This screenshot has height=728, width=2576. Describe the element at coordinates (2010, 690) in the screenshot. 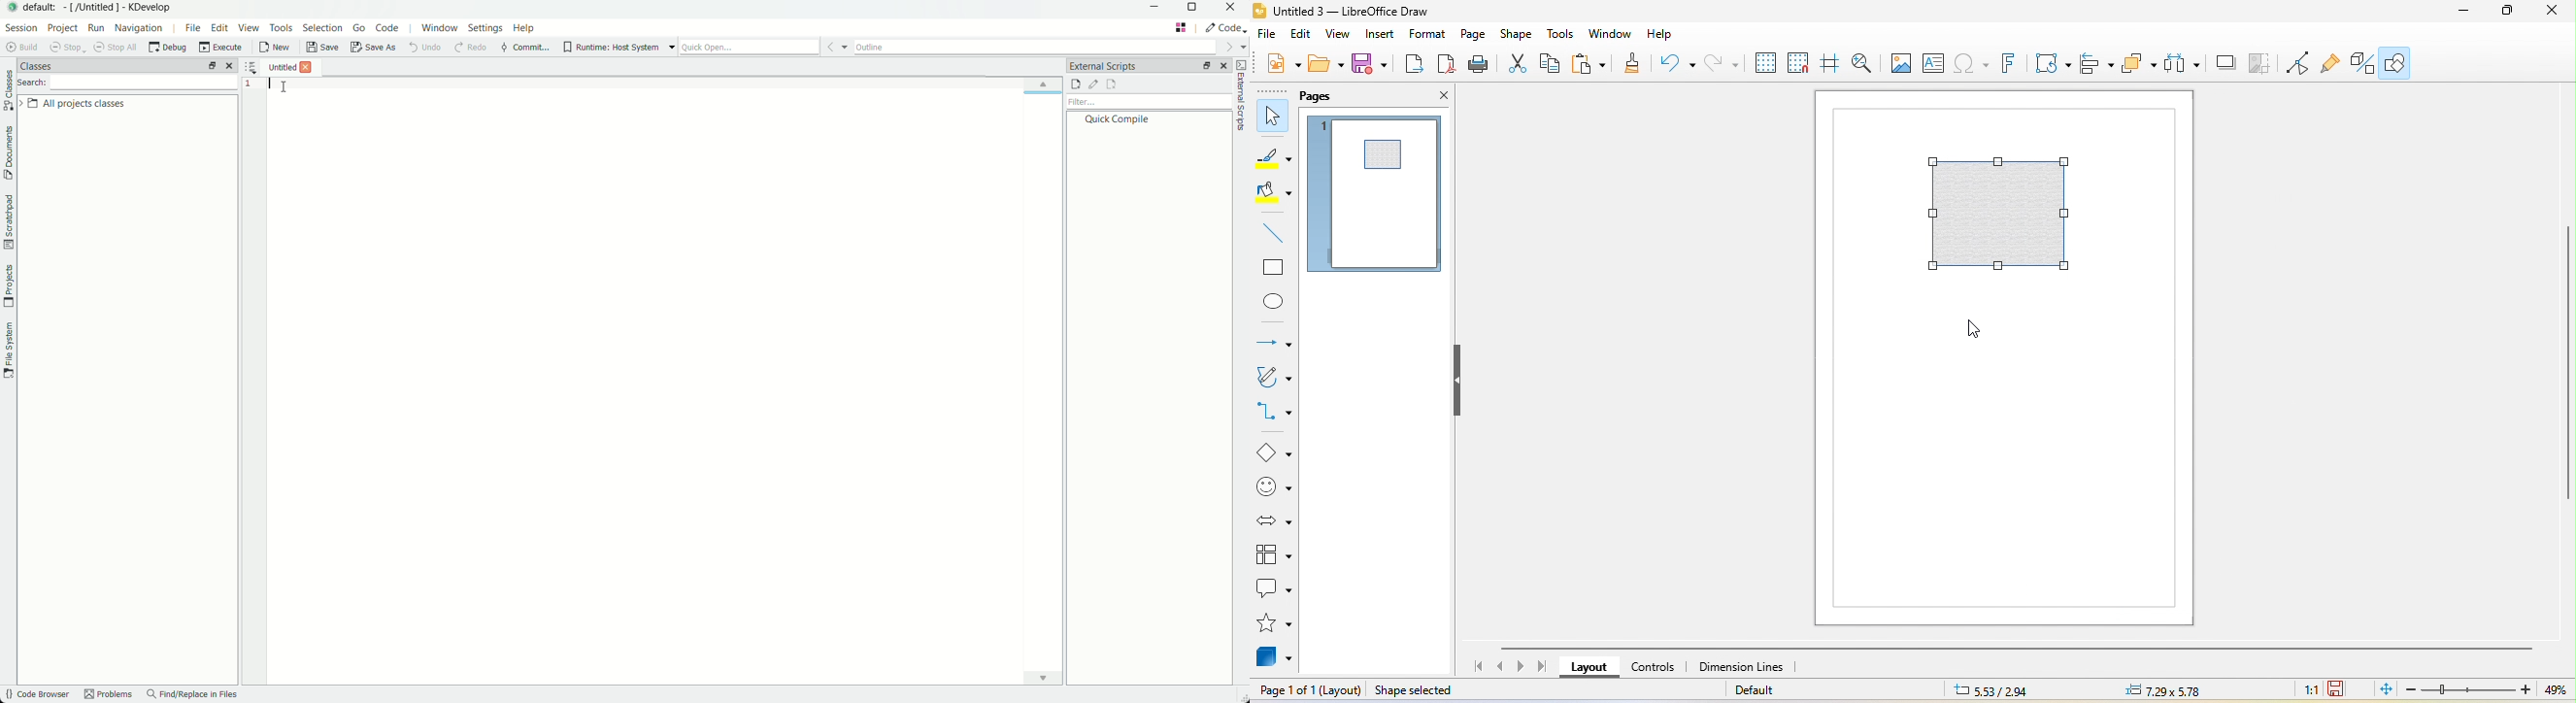

I see `9.96/7.42` at that location.